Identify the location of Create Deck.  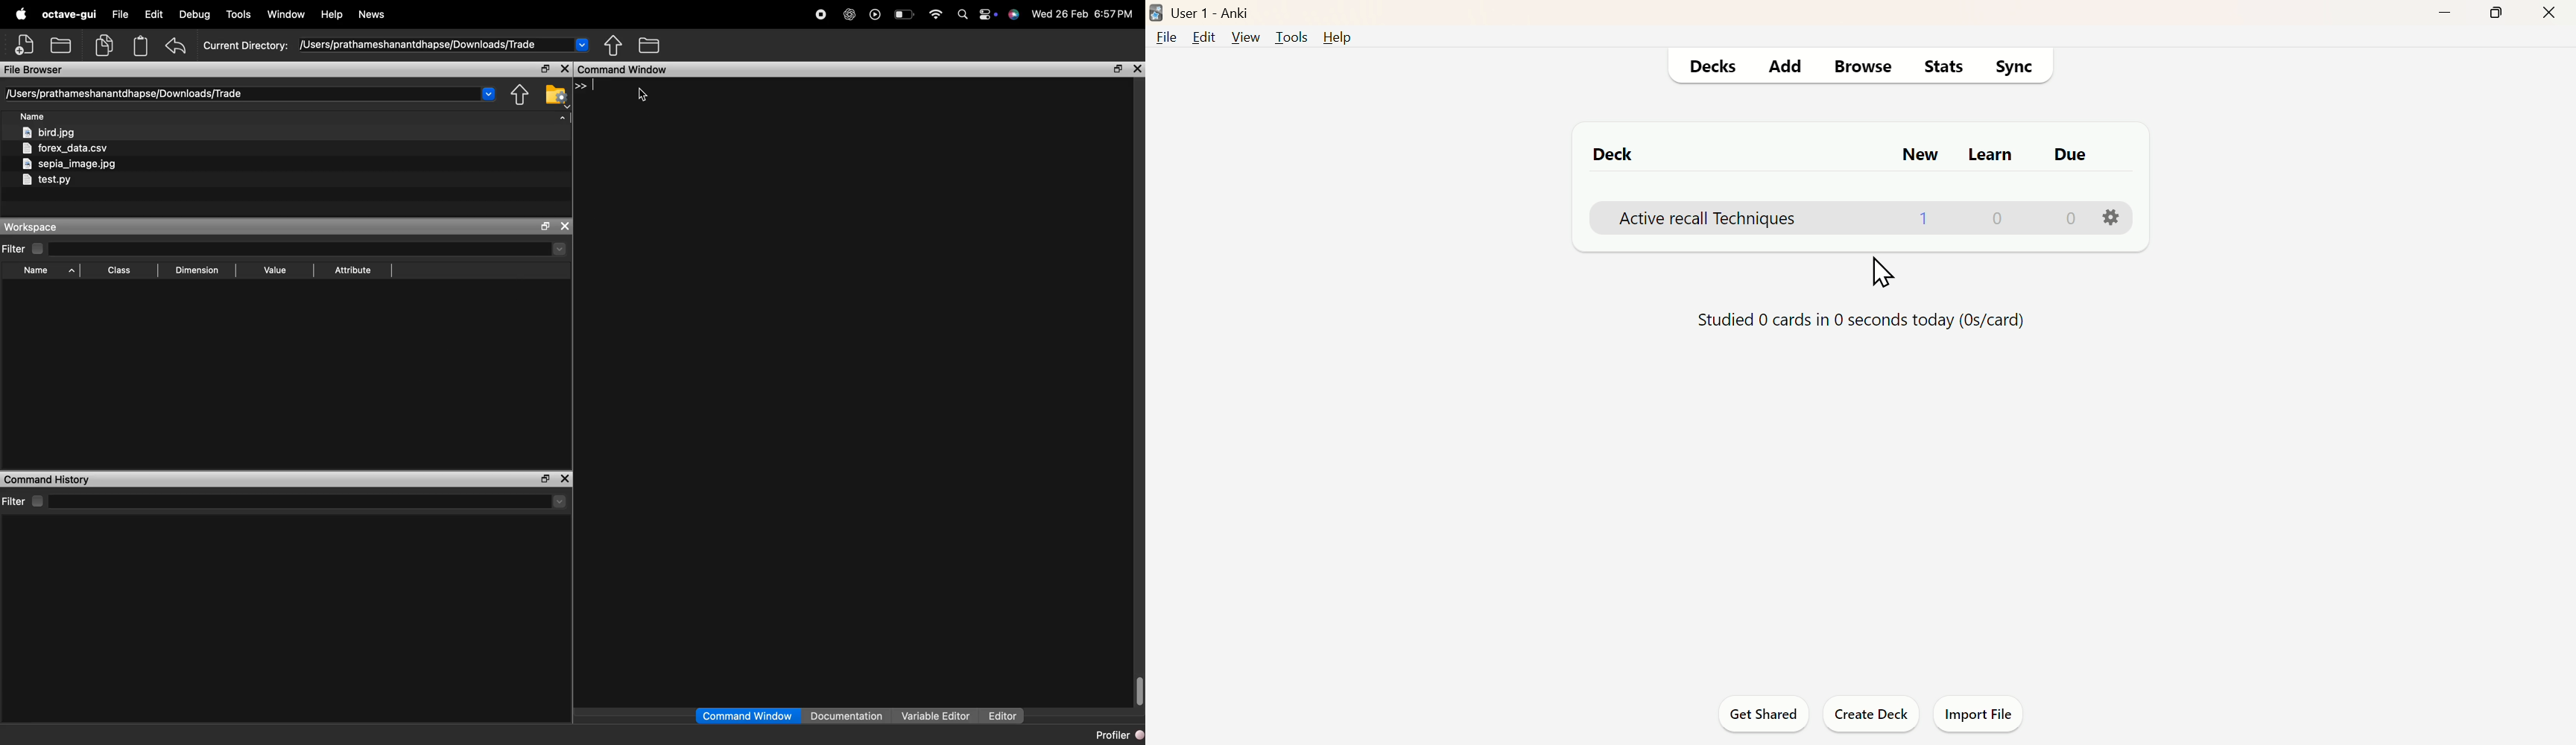
(1872, 713).